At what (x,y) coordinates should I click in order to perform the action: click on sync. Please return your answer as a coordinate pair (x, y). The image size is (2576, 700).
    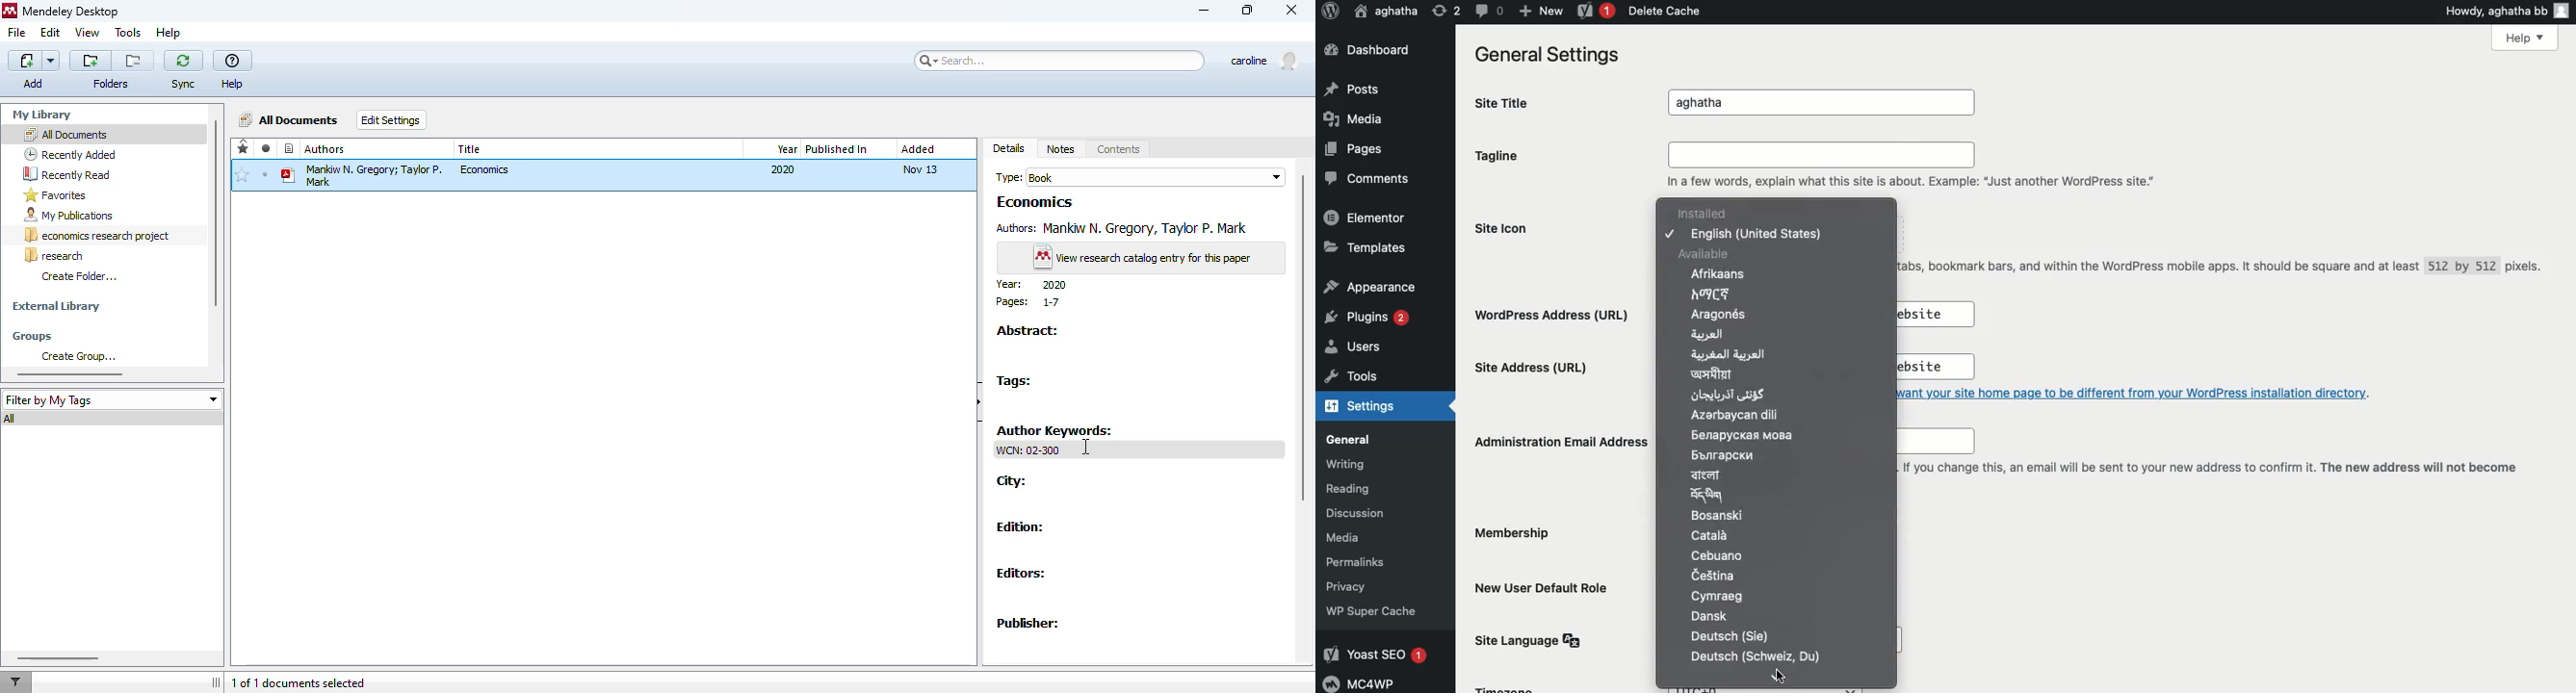
    Looking at the image, I should click on (183, 71).